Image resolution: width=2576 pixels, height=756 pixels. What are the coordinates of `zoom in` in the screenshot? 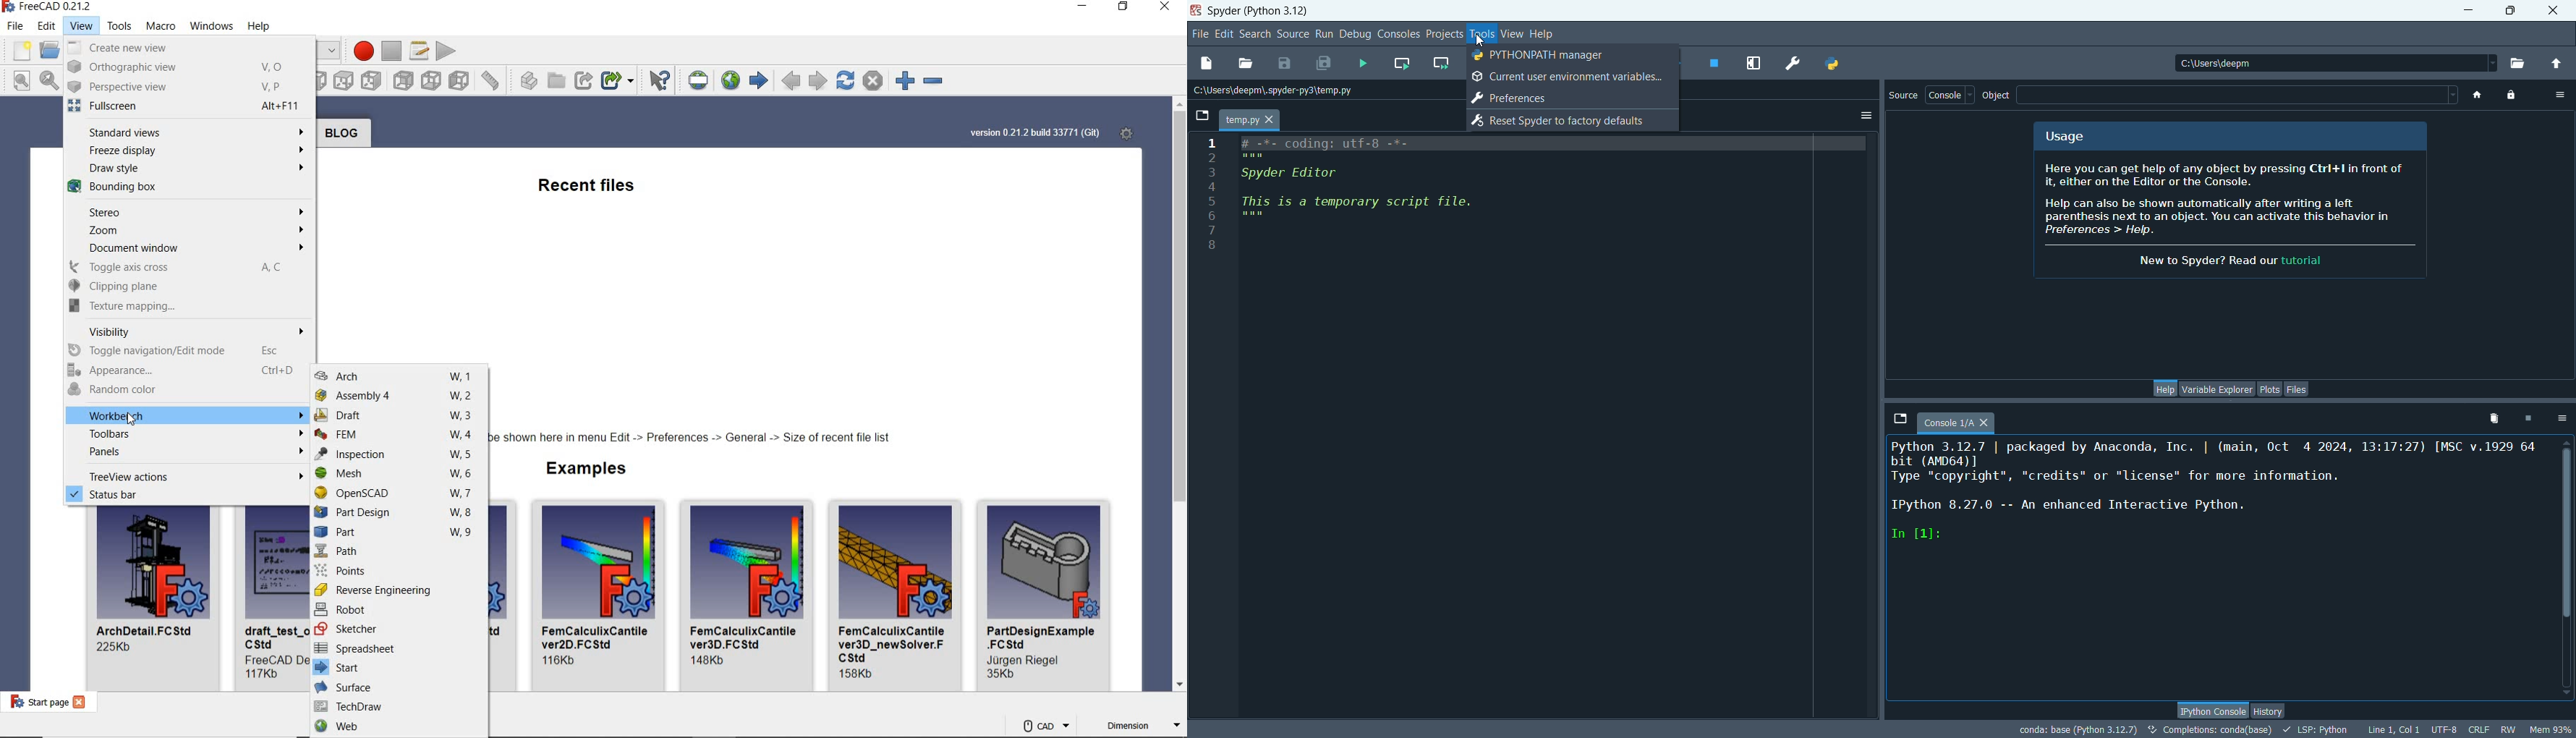 It's located at (907, 81).